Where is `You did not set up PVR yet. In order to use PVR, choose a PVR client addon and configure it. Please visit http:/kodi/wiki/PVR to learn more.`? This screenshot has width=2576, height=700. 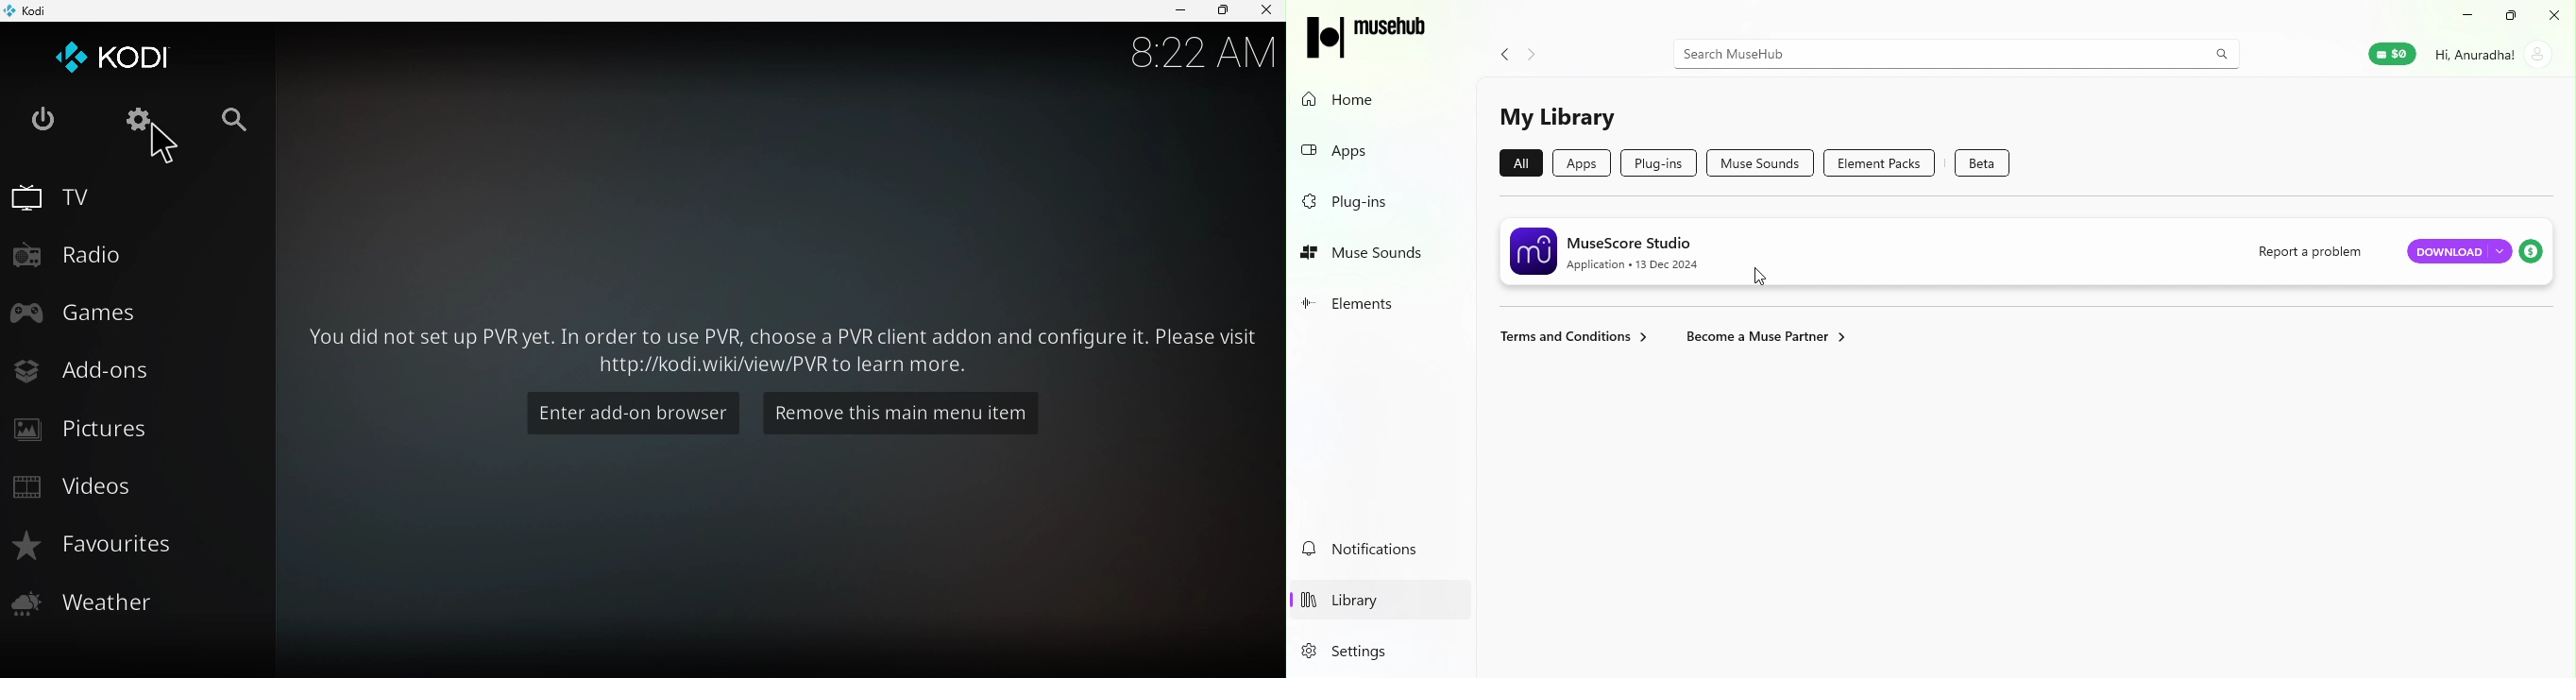 You did not set up PVR yet. In order to use PVR, choose a PVR client addon and configure it. Please visit http:/kodi/wiki/PVR to learn more. is located at coordinates (782, 347).